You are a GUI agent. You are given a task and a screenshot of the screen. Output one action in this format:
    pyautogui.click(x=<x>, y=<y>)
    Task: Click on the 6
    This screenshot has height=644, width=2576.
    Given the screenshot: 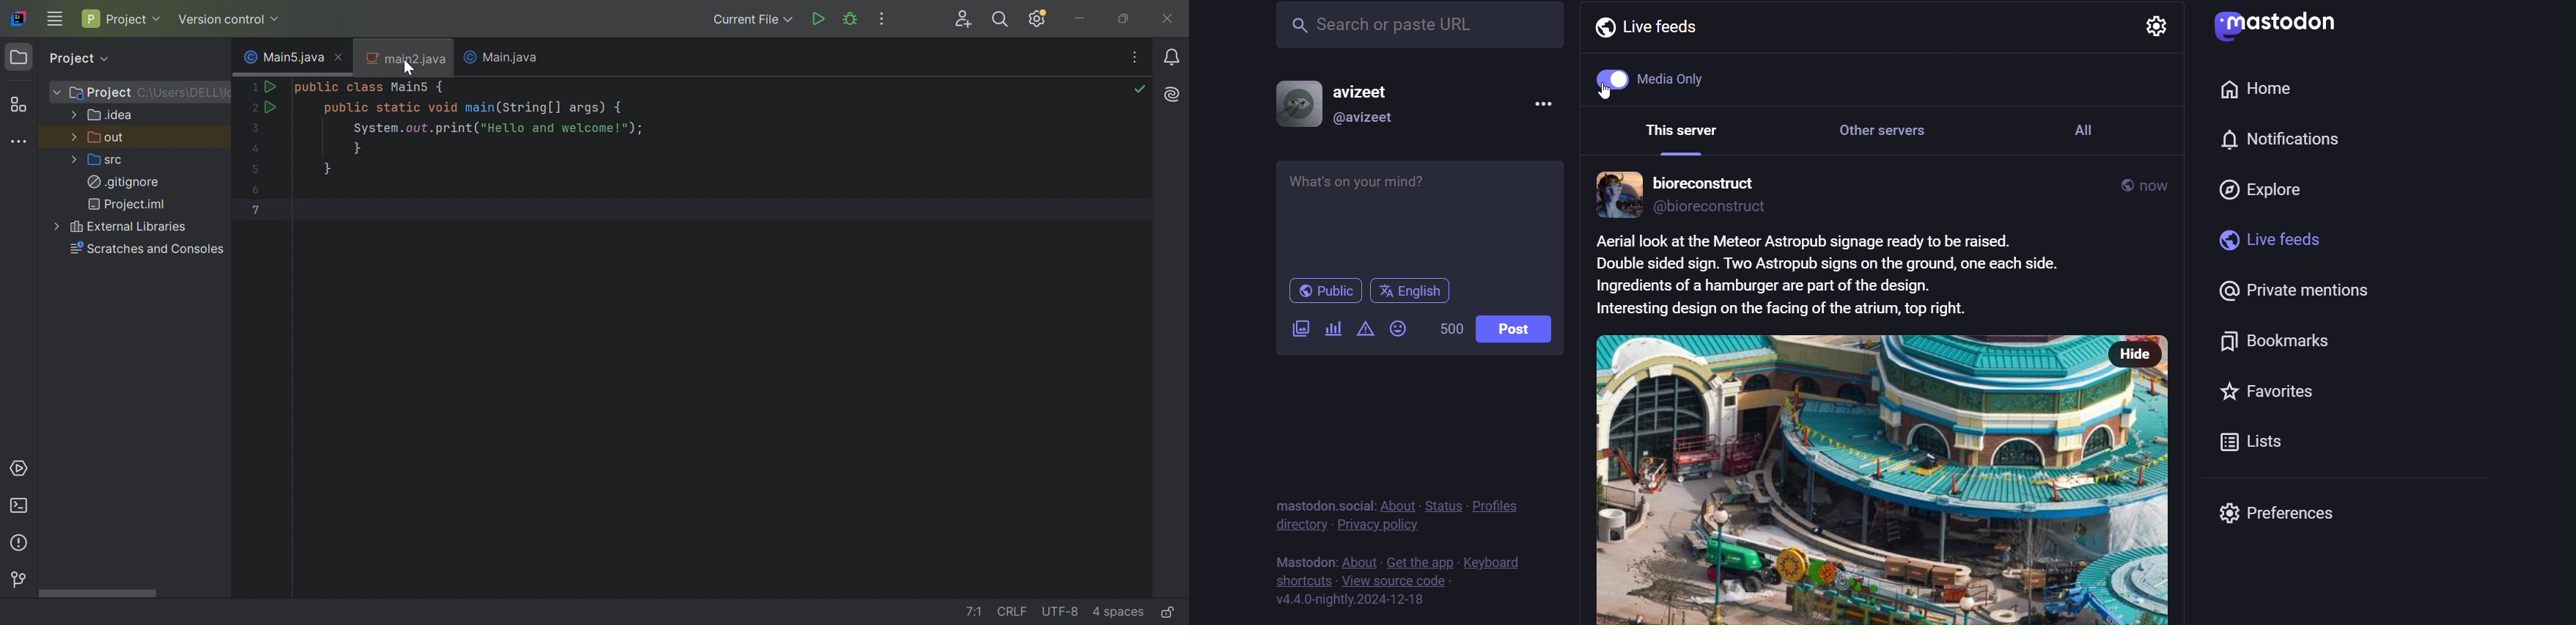 What is the action you would take?
    pyautogui.click(x=257, y=190)
    